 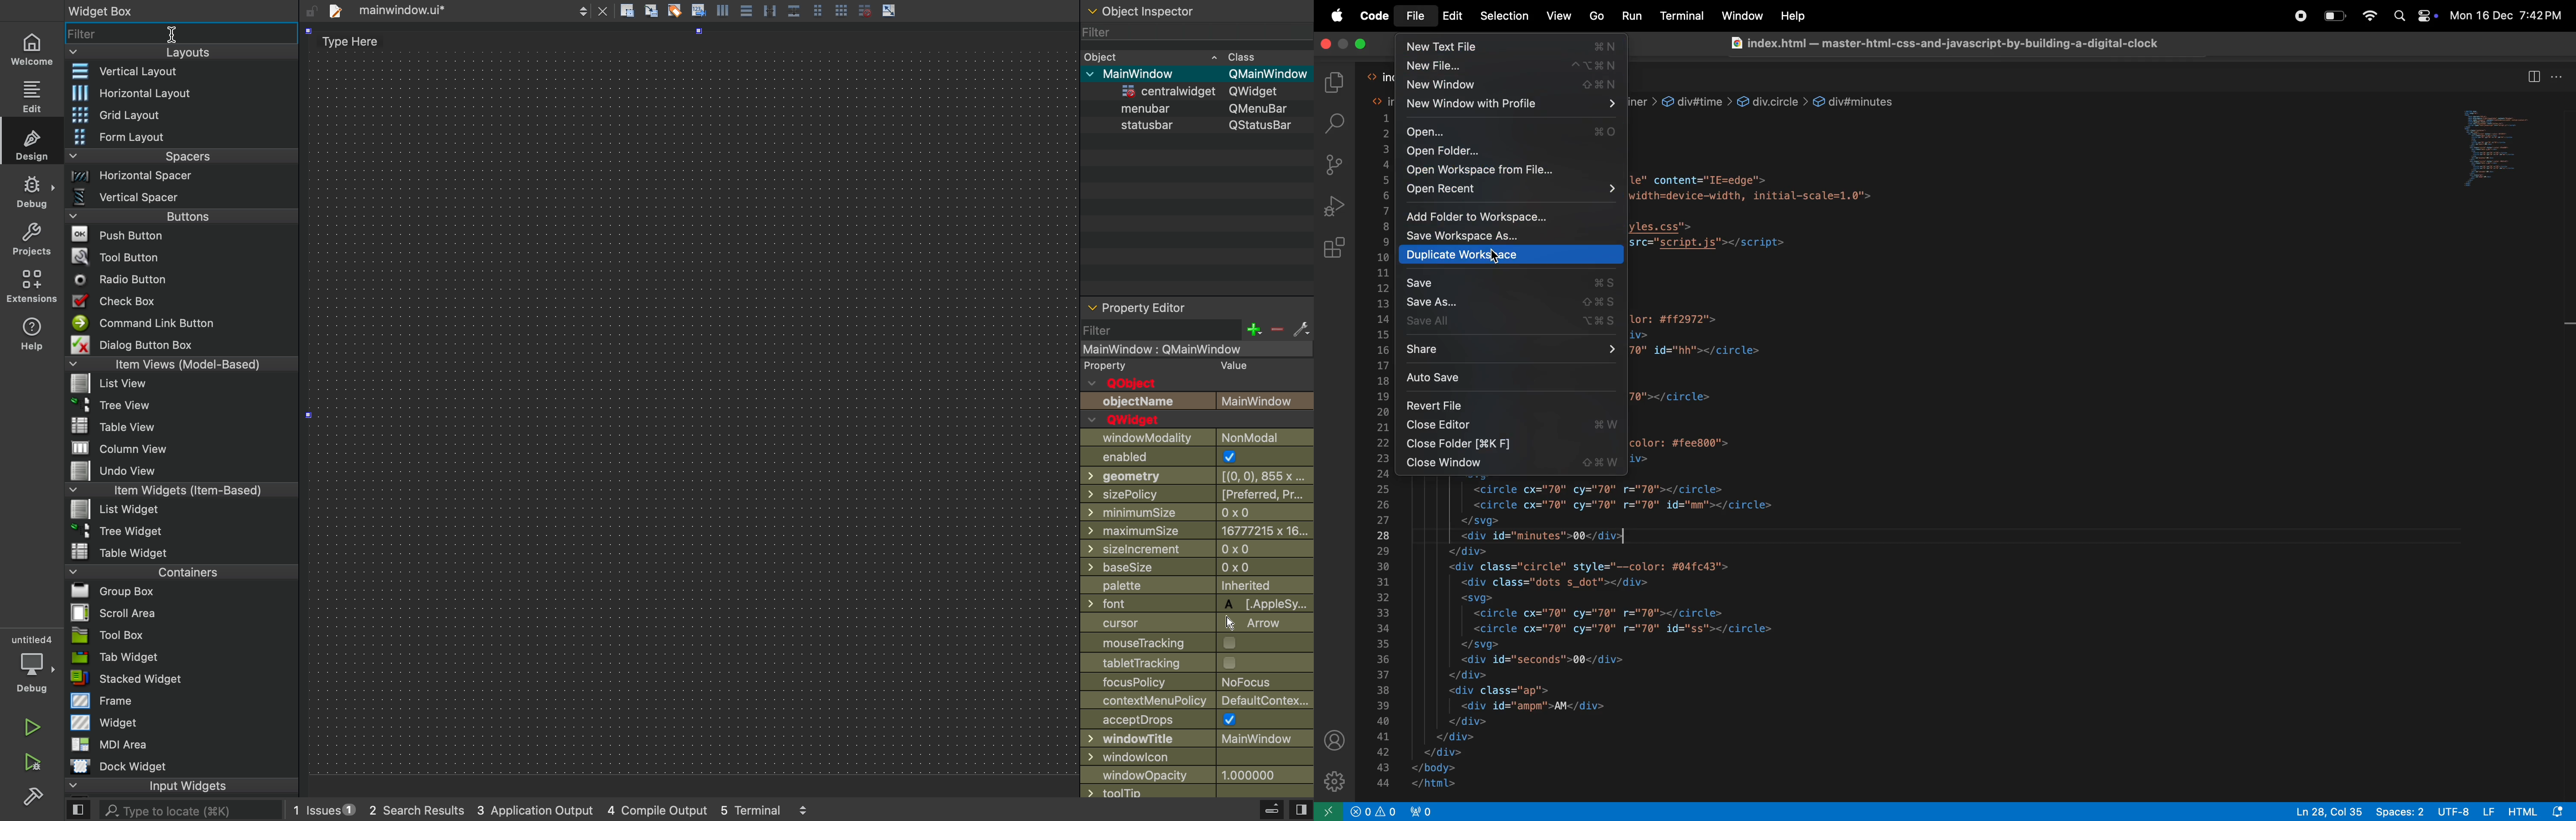 What do you see at coordinates (31, 141) in the screenshot?
I see `design` at bounding box center [31, 141].